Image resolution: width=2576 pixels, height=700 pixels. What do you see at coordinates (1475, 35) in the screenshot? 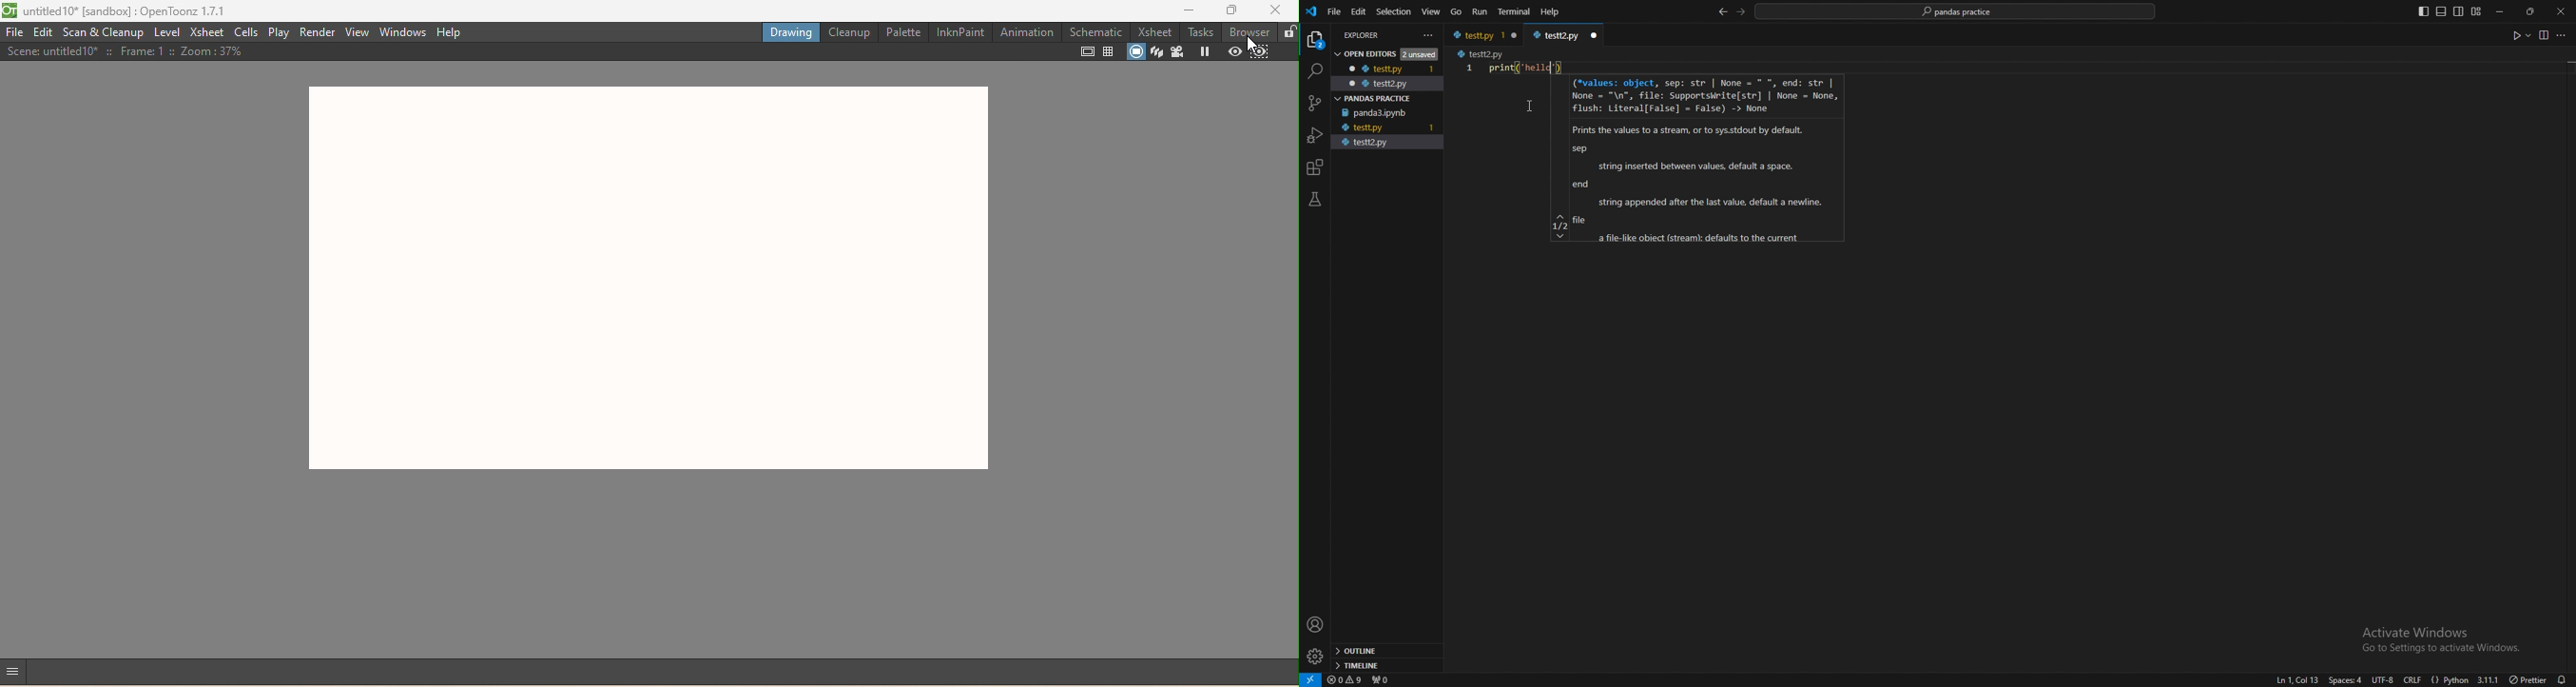
I see `testt.py` at bounding box center [1475, 35].